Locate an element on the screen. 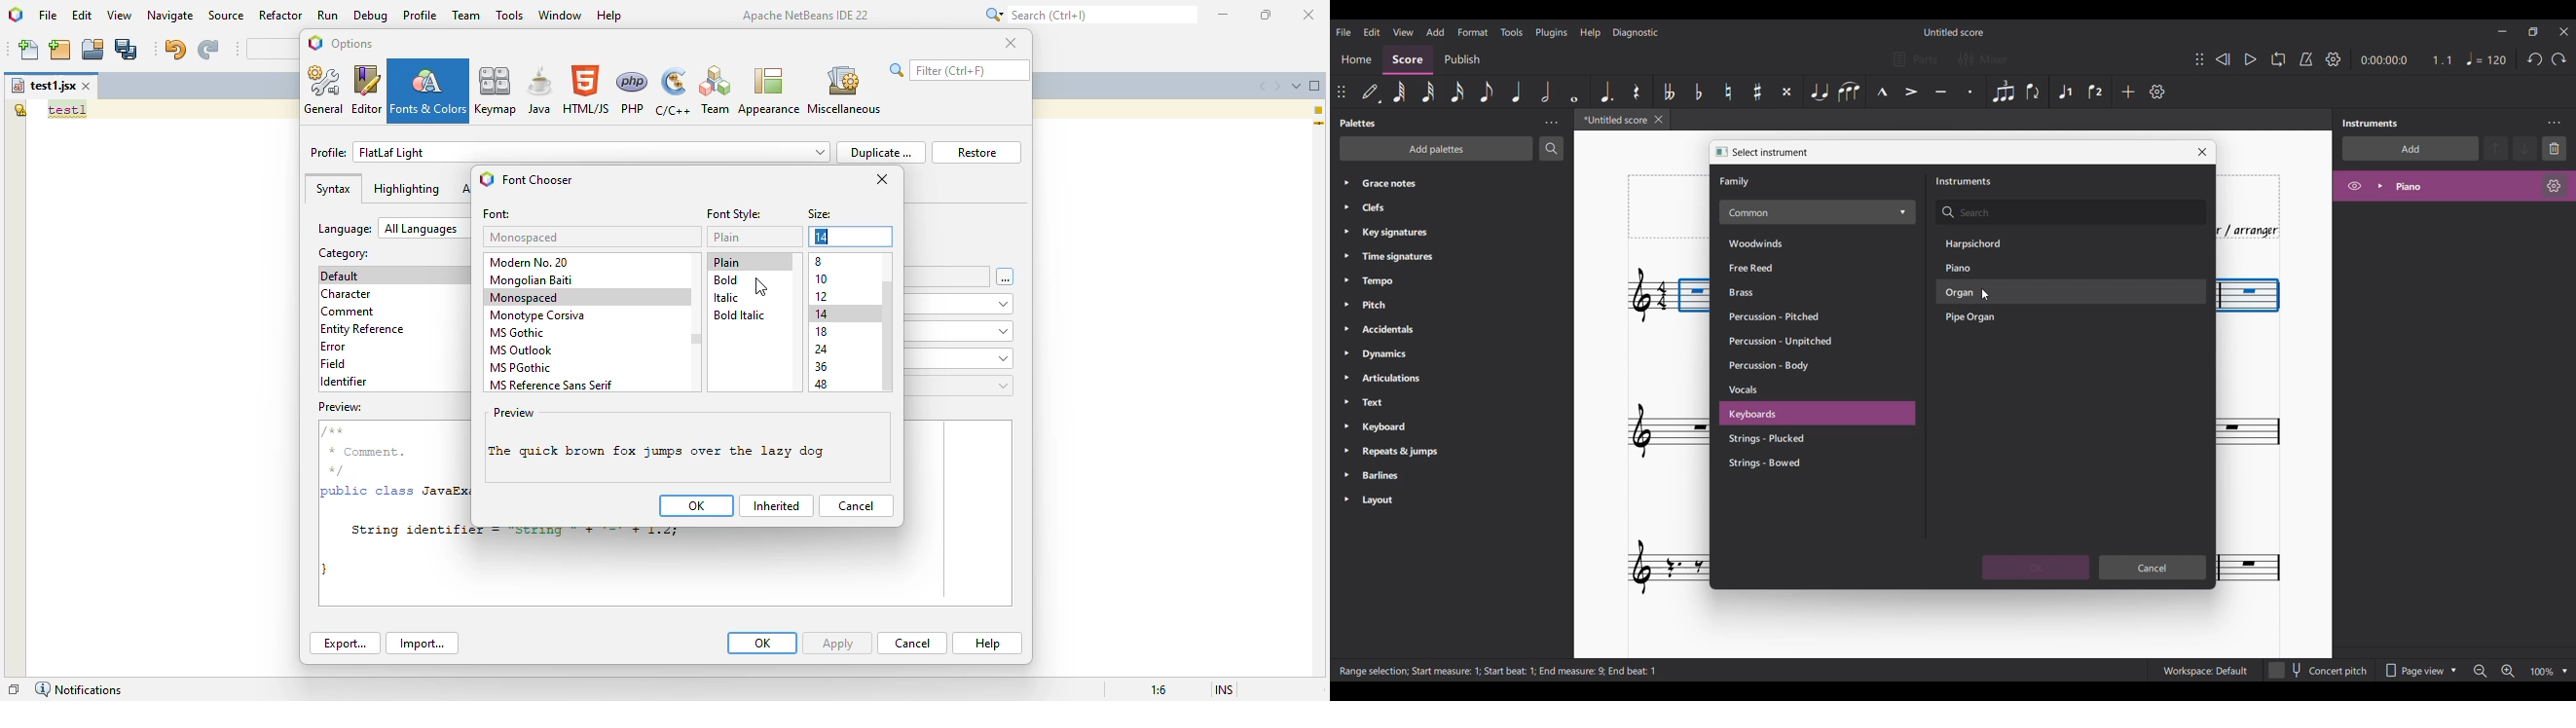 The height and width of the screenshot is (728, 2576). Redo is located at coordinates (2558, 59).